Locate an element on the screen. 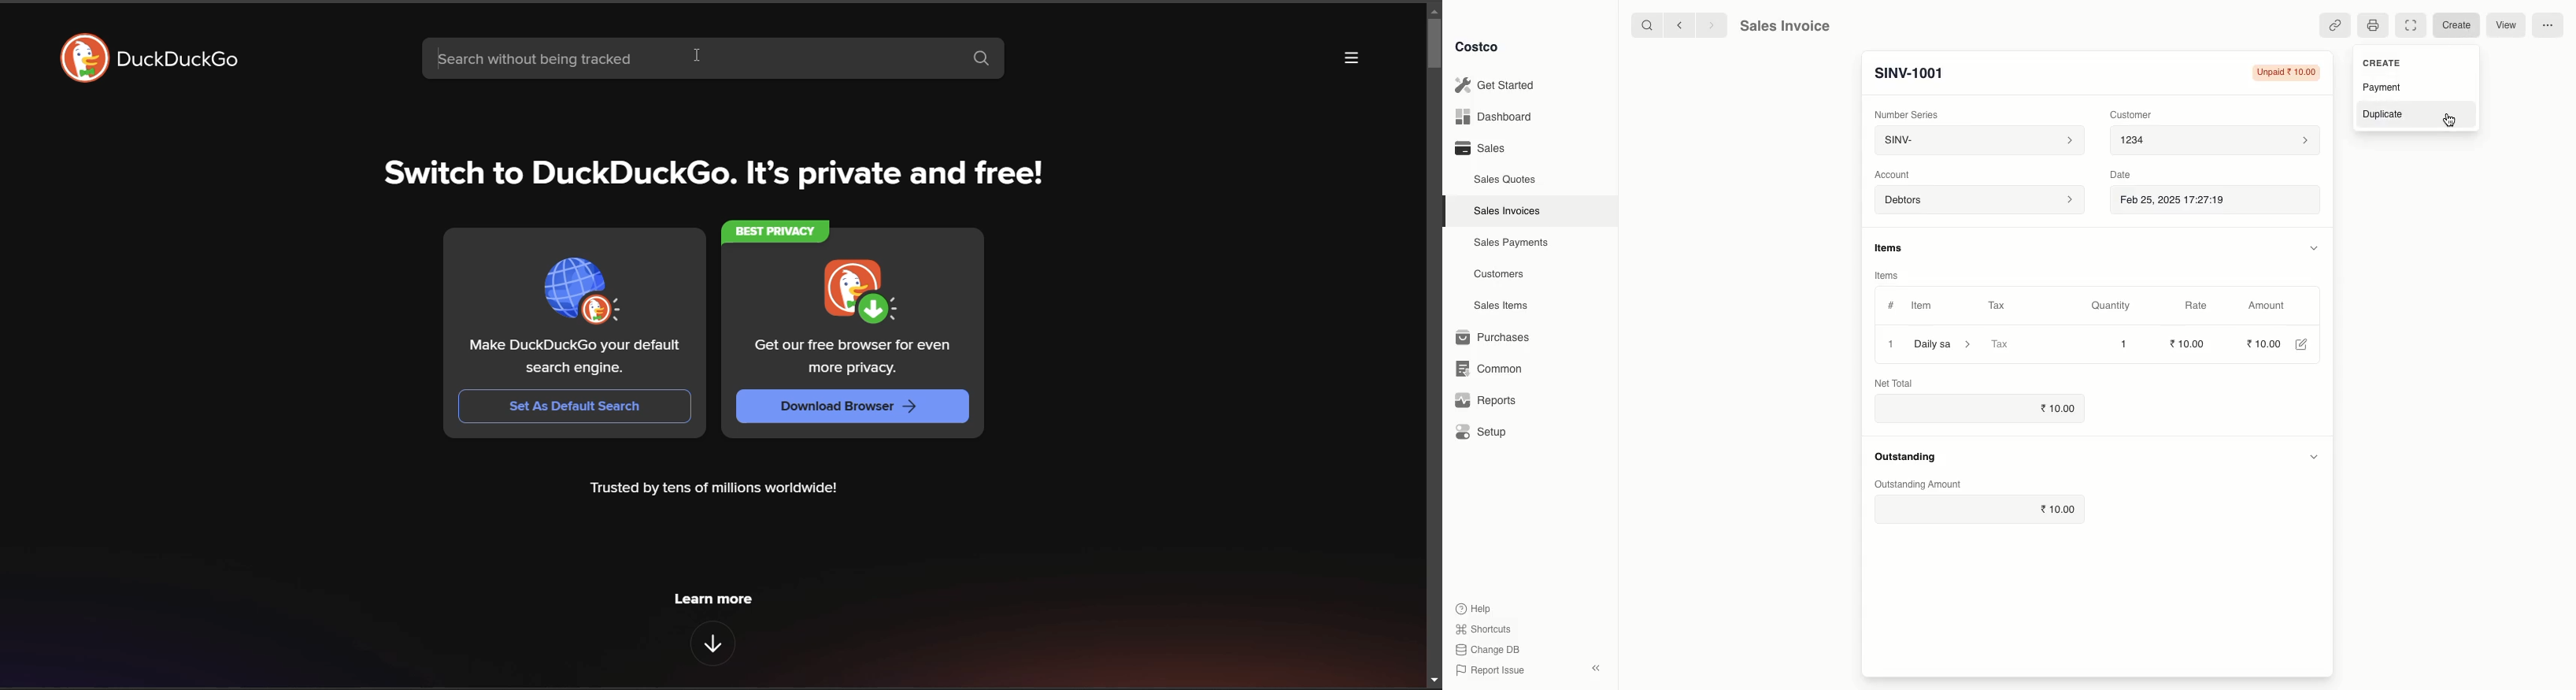 Image resolution: width=2576 pixels, height=700 pixels. 10.00 is located at coordinates (2060, 510).